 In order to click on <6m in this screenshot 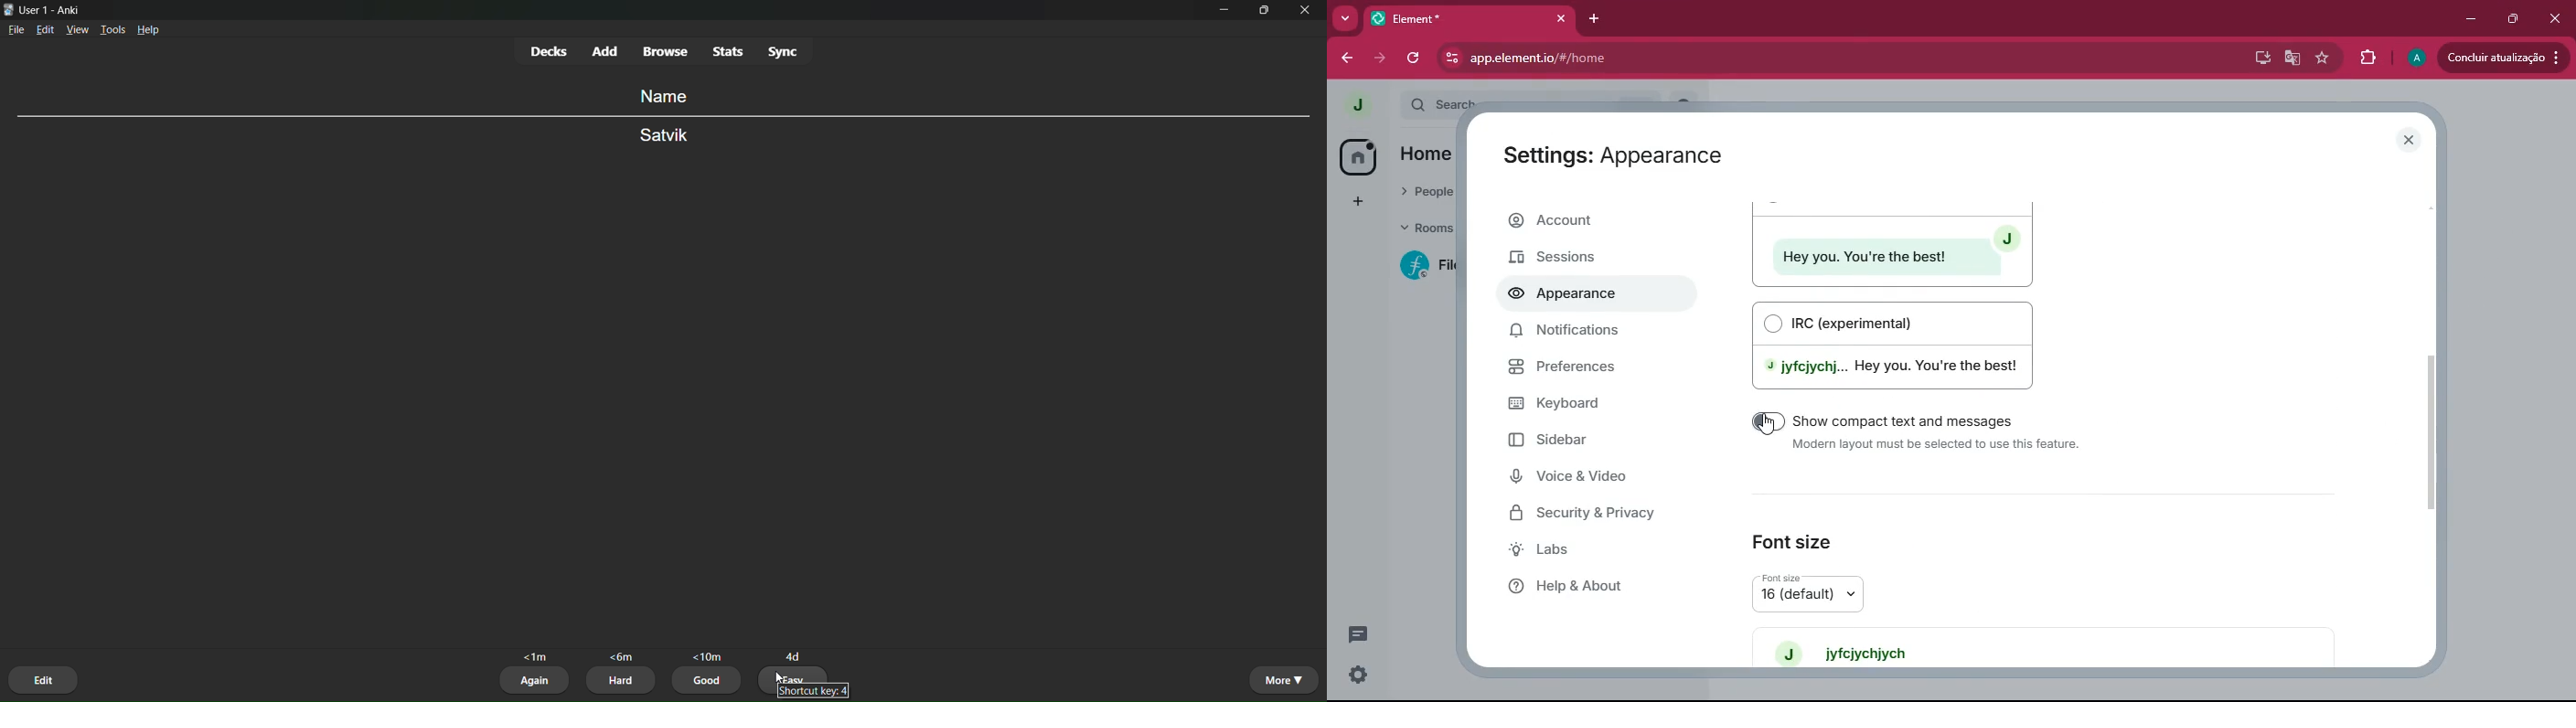, I will do `click(623, 657)`.